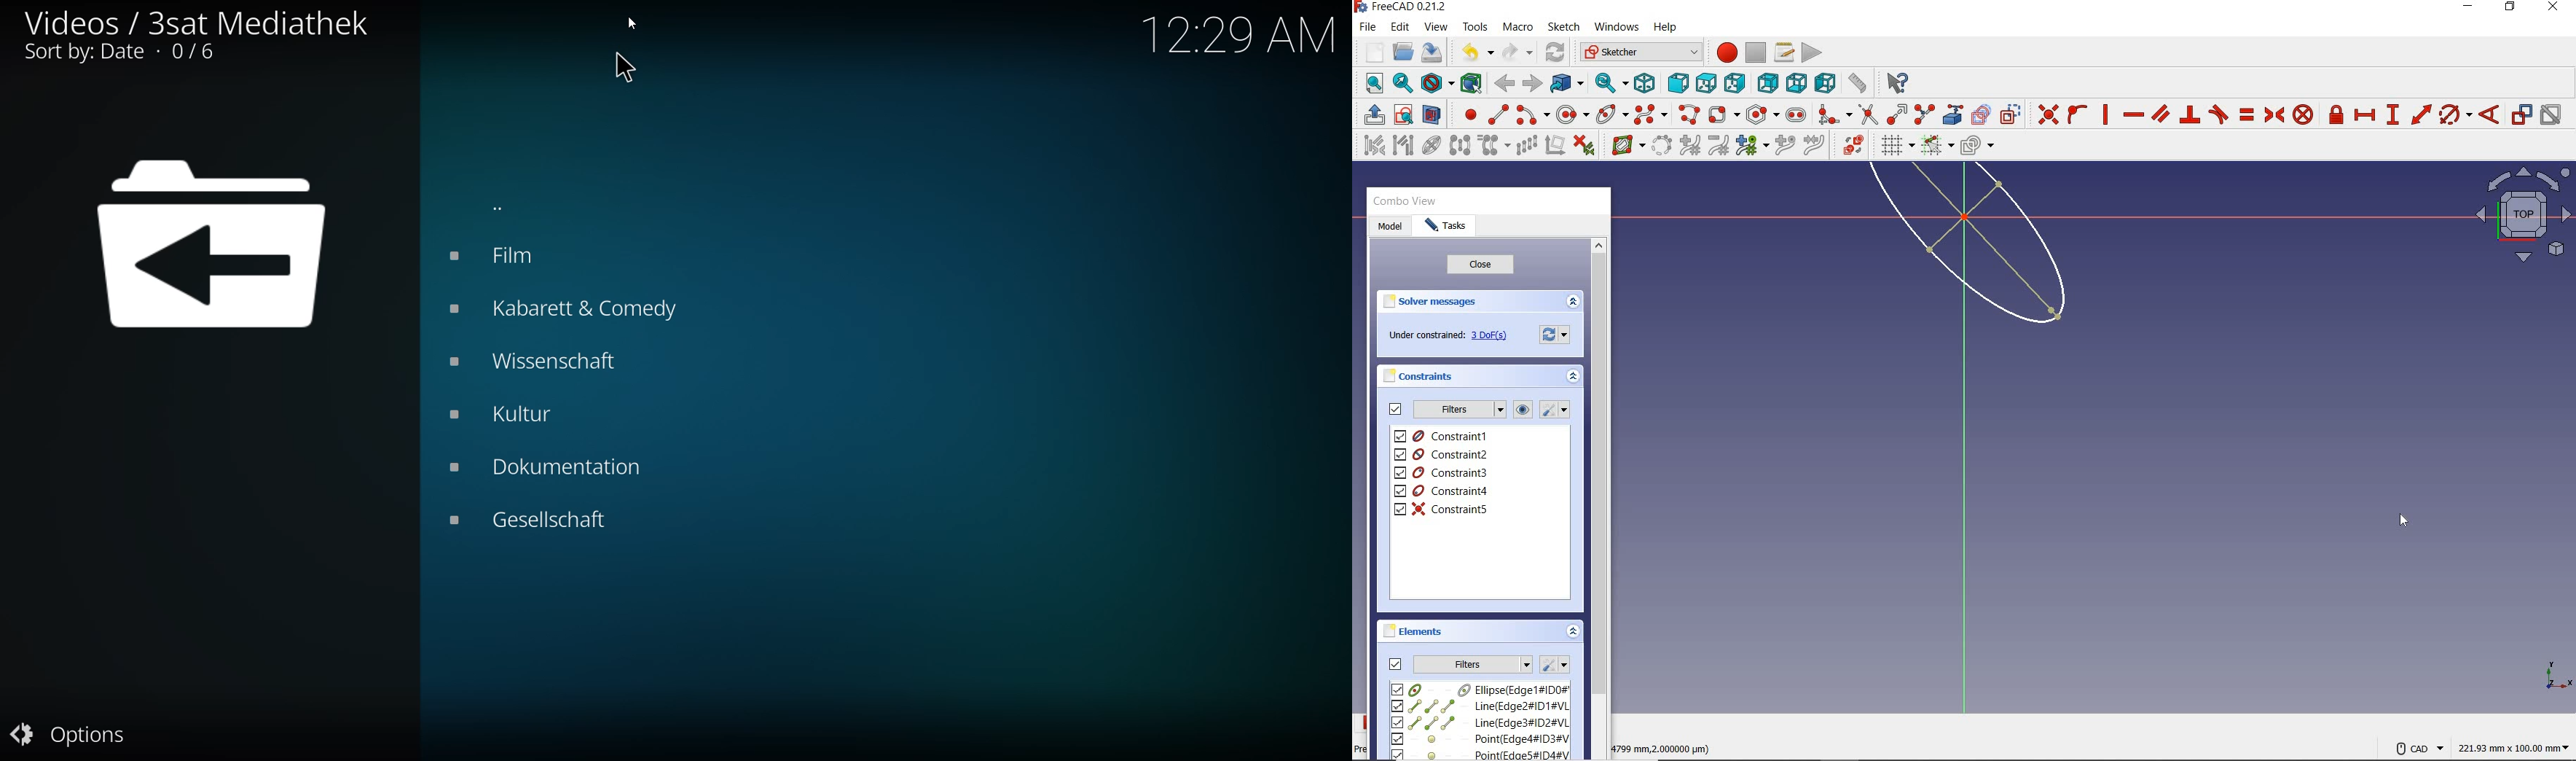 The width and height of the screenshot is (2576, 784). I want to click on front, so click(1675, 83).